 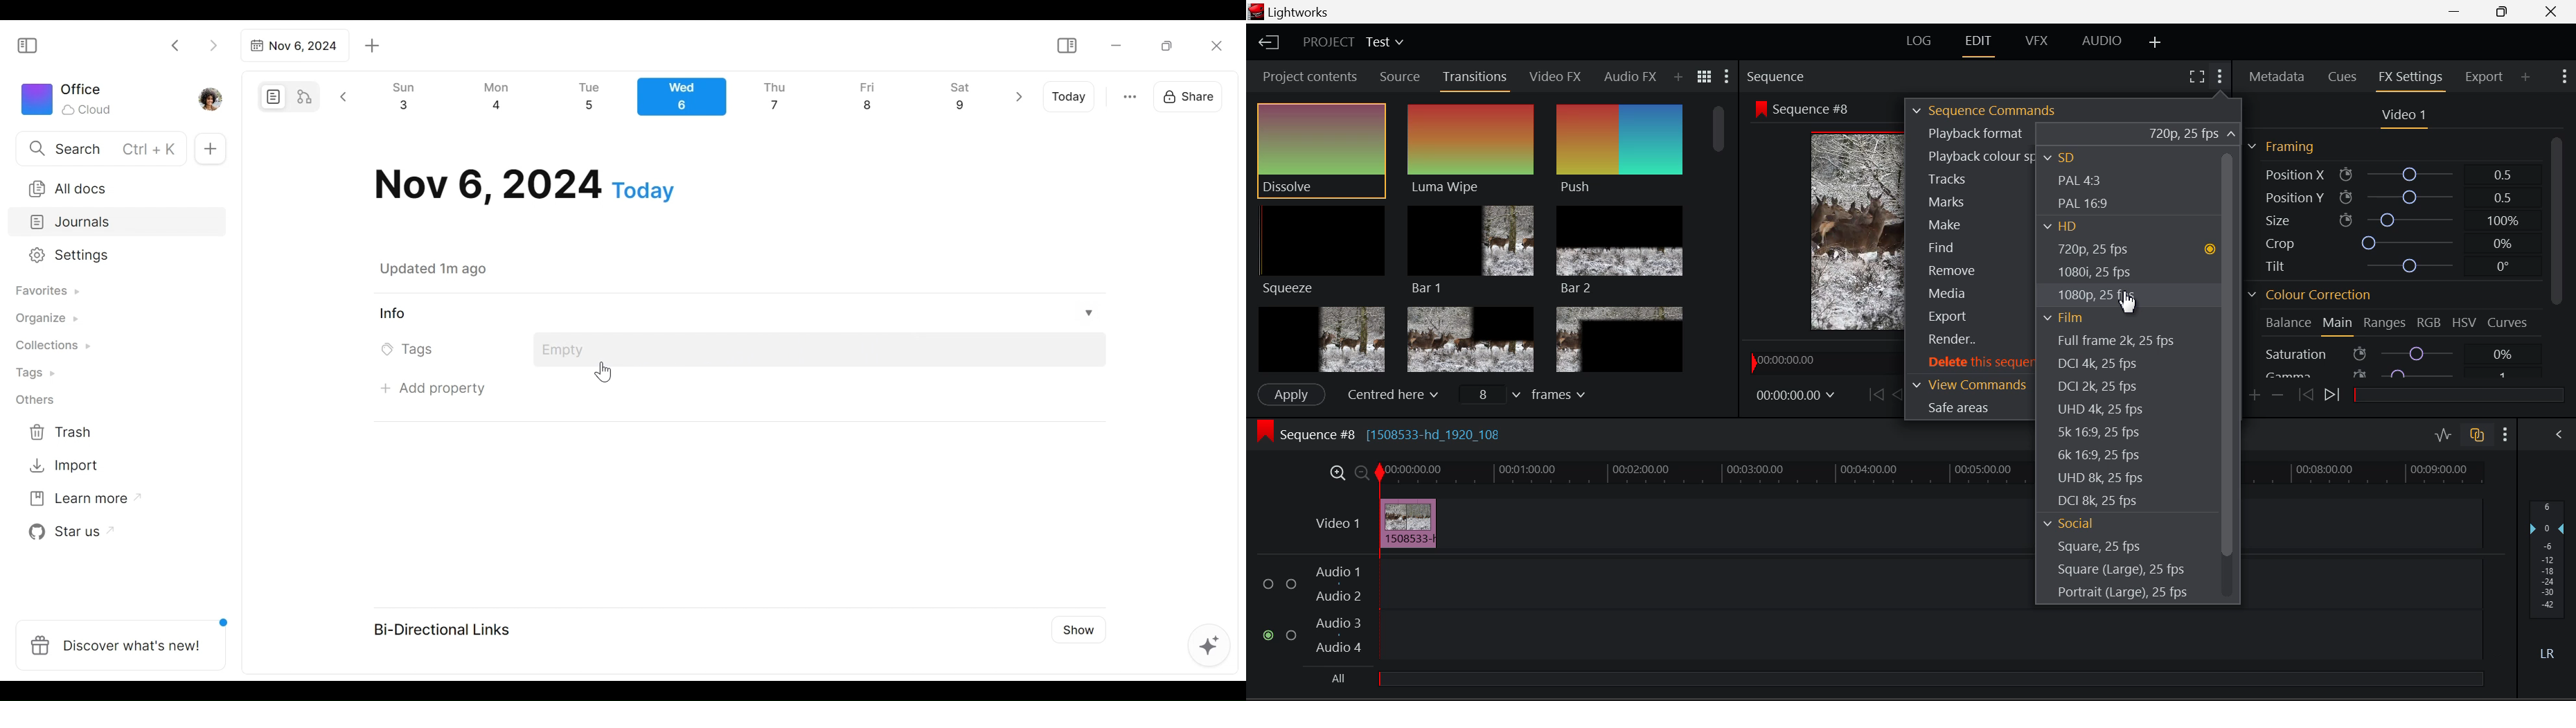 What do you see at coordinates (1471, 247) in the screenshot?
I see `Bar 1` at bounding box center [1471, 247].